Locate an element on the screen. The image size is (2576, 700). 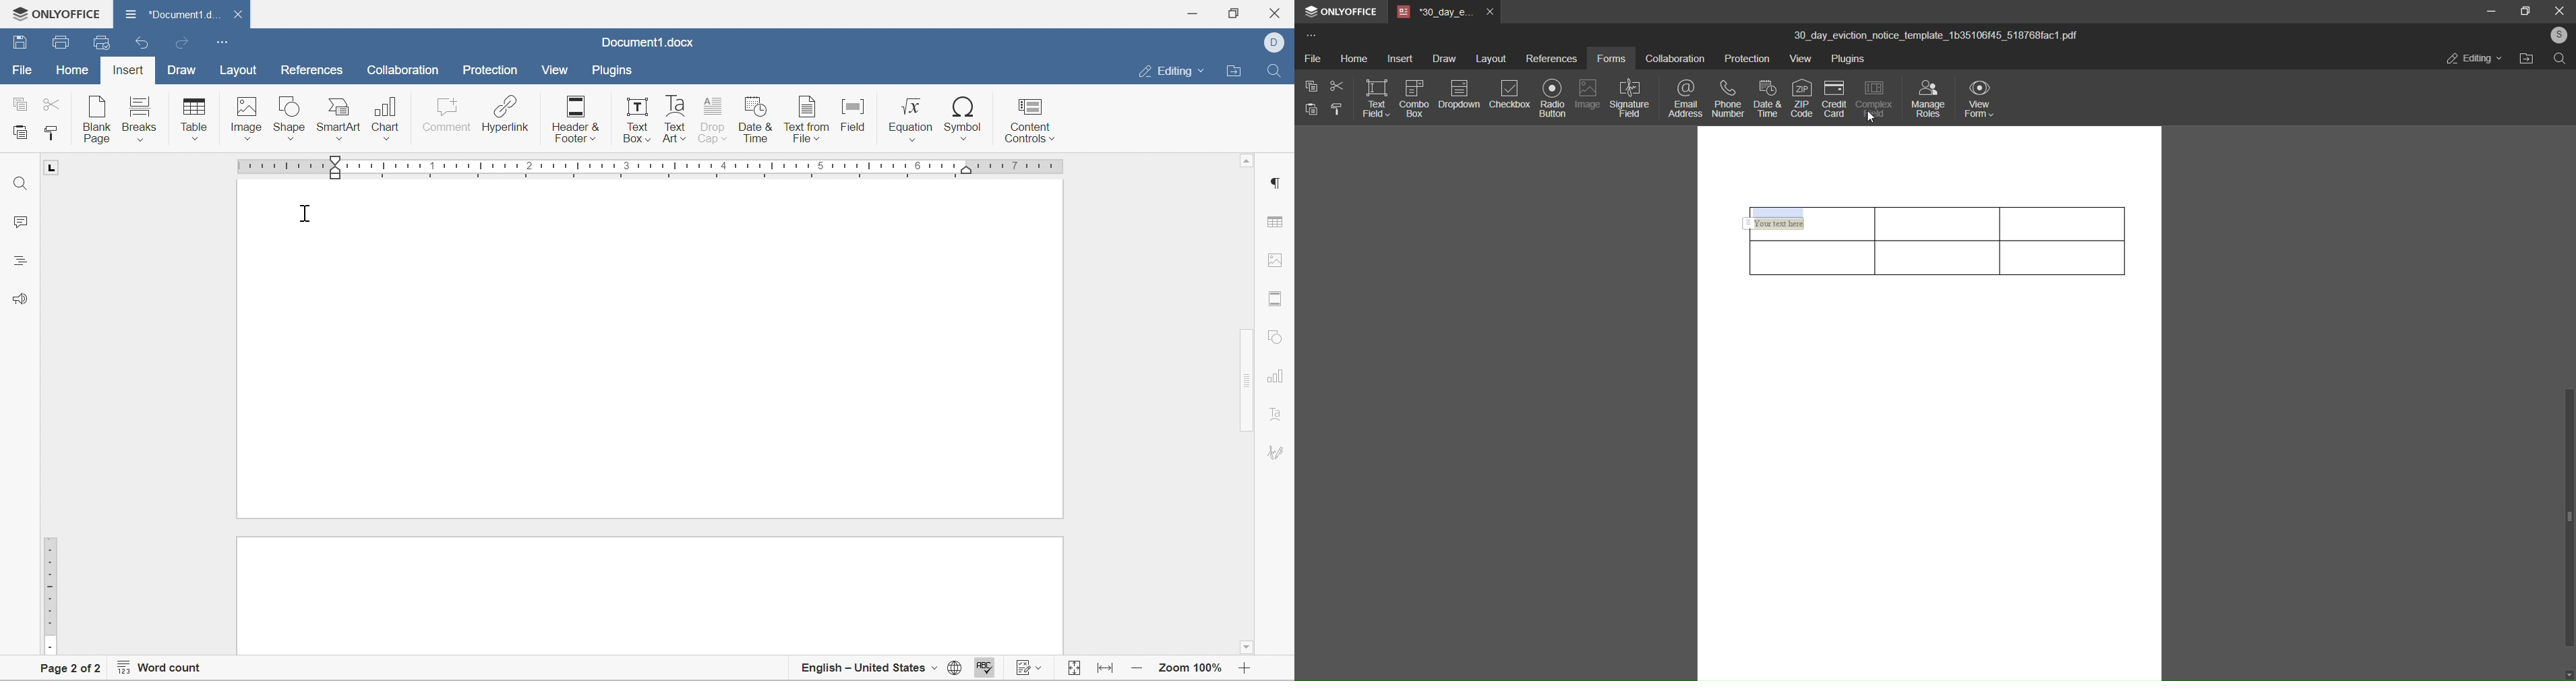
Comment is located at coordinates (447, 119).